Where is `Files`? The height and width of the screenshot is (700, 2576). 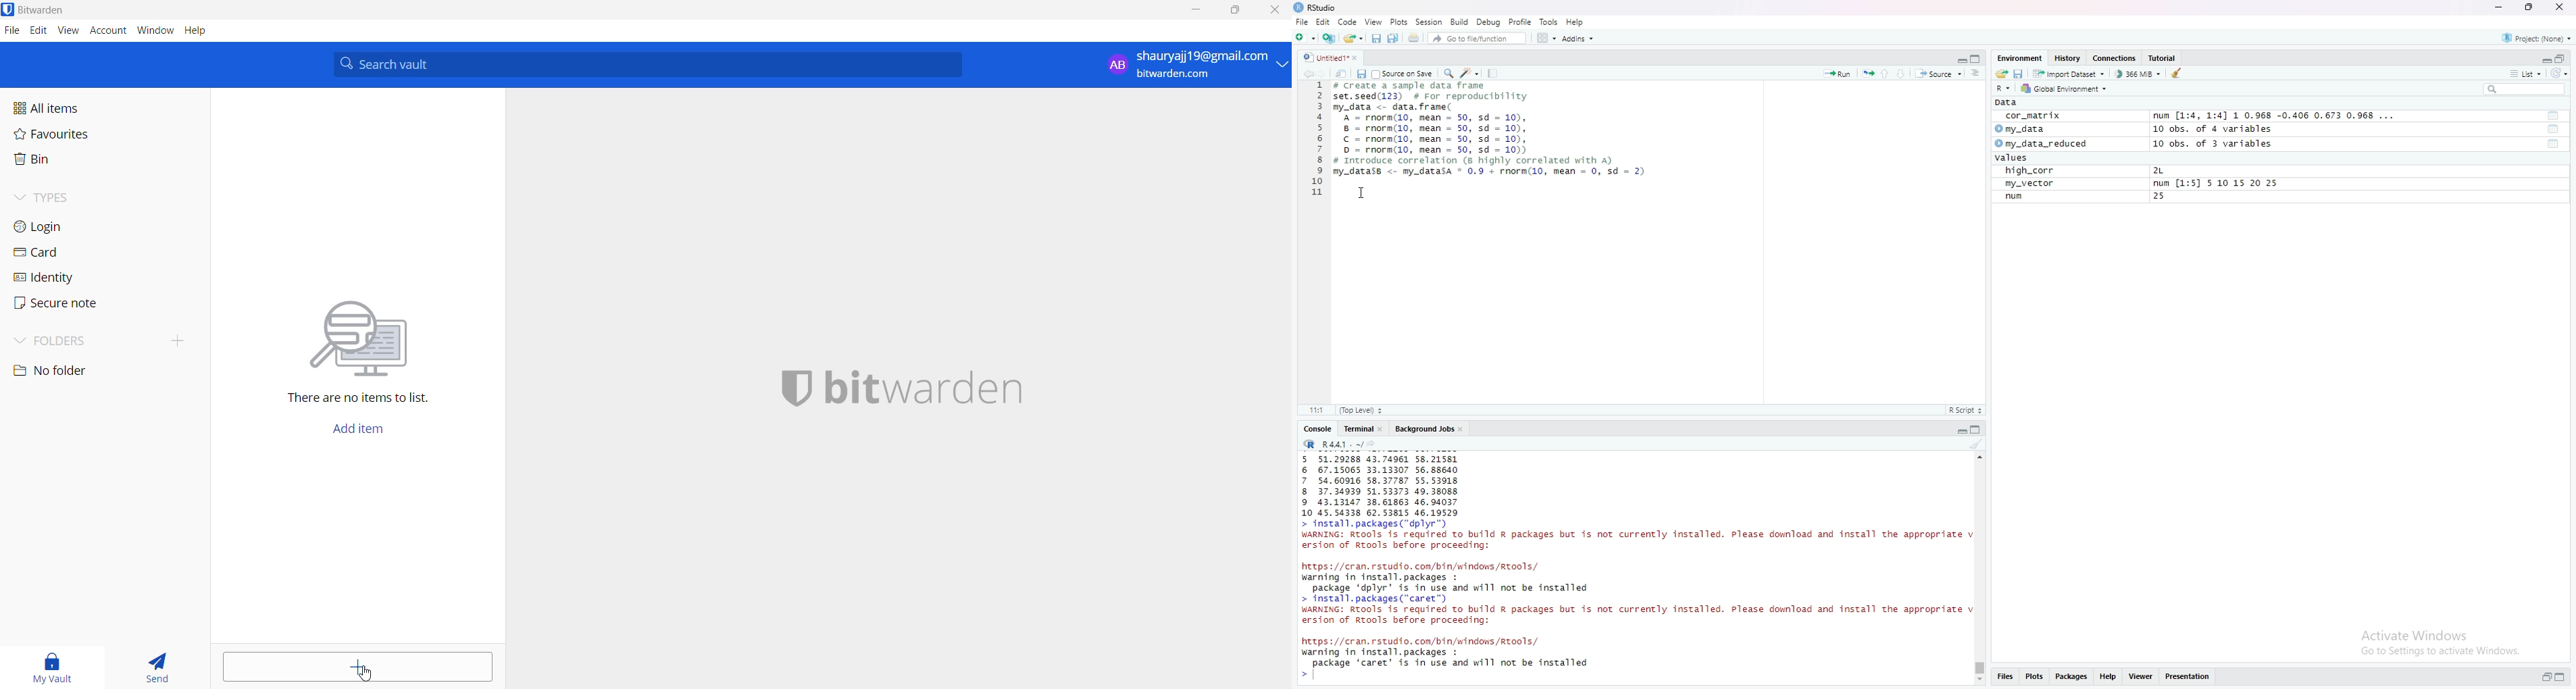 Files is located at coordinates (2005, 676).